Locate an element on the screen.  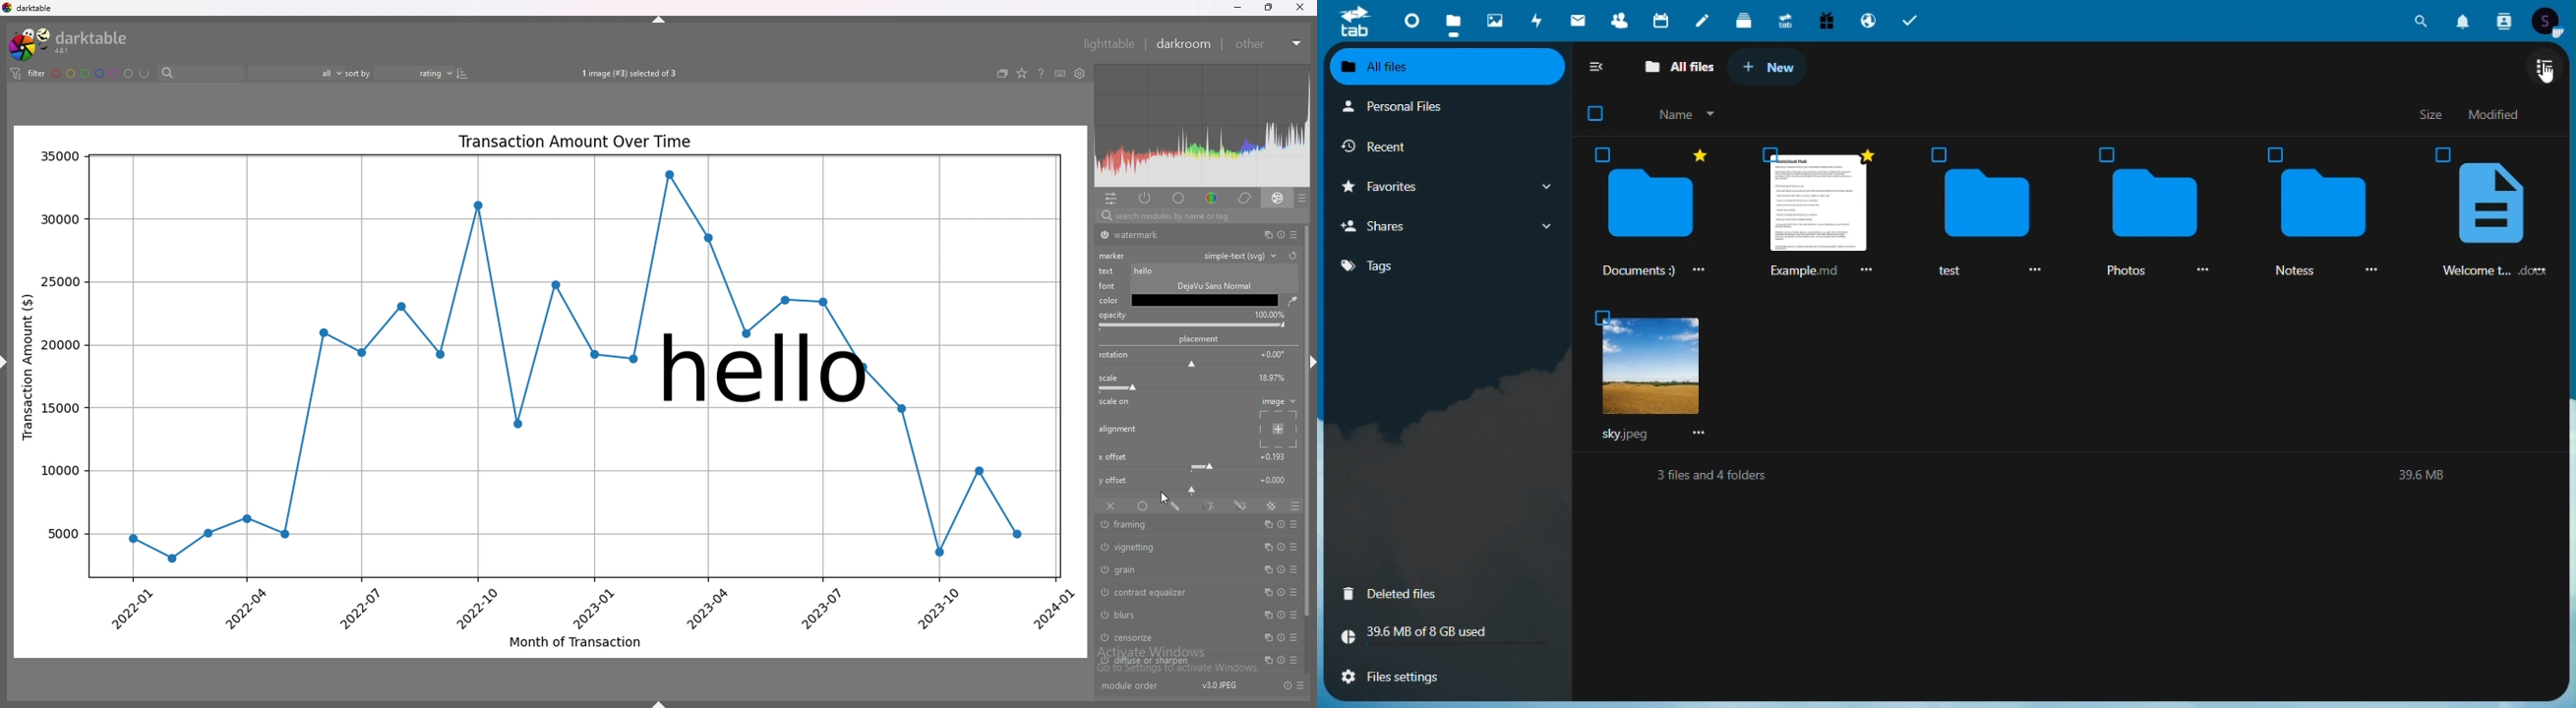
opacity is located at coordinates (1270, 314).